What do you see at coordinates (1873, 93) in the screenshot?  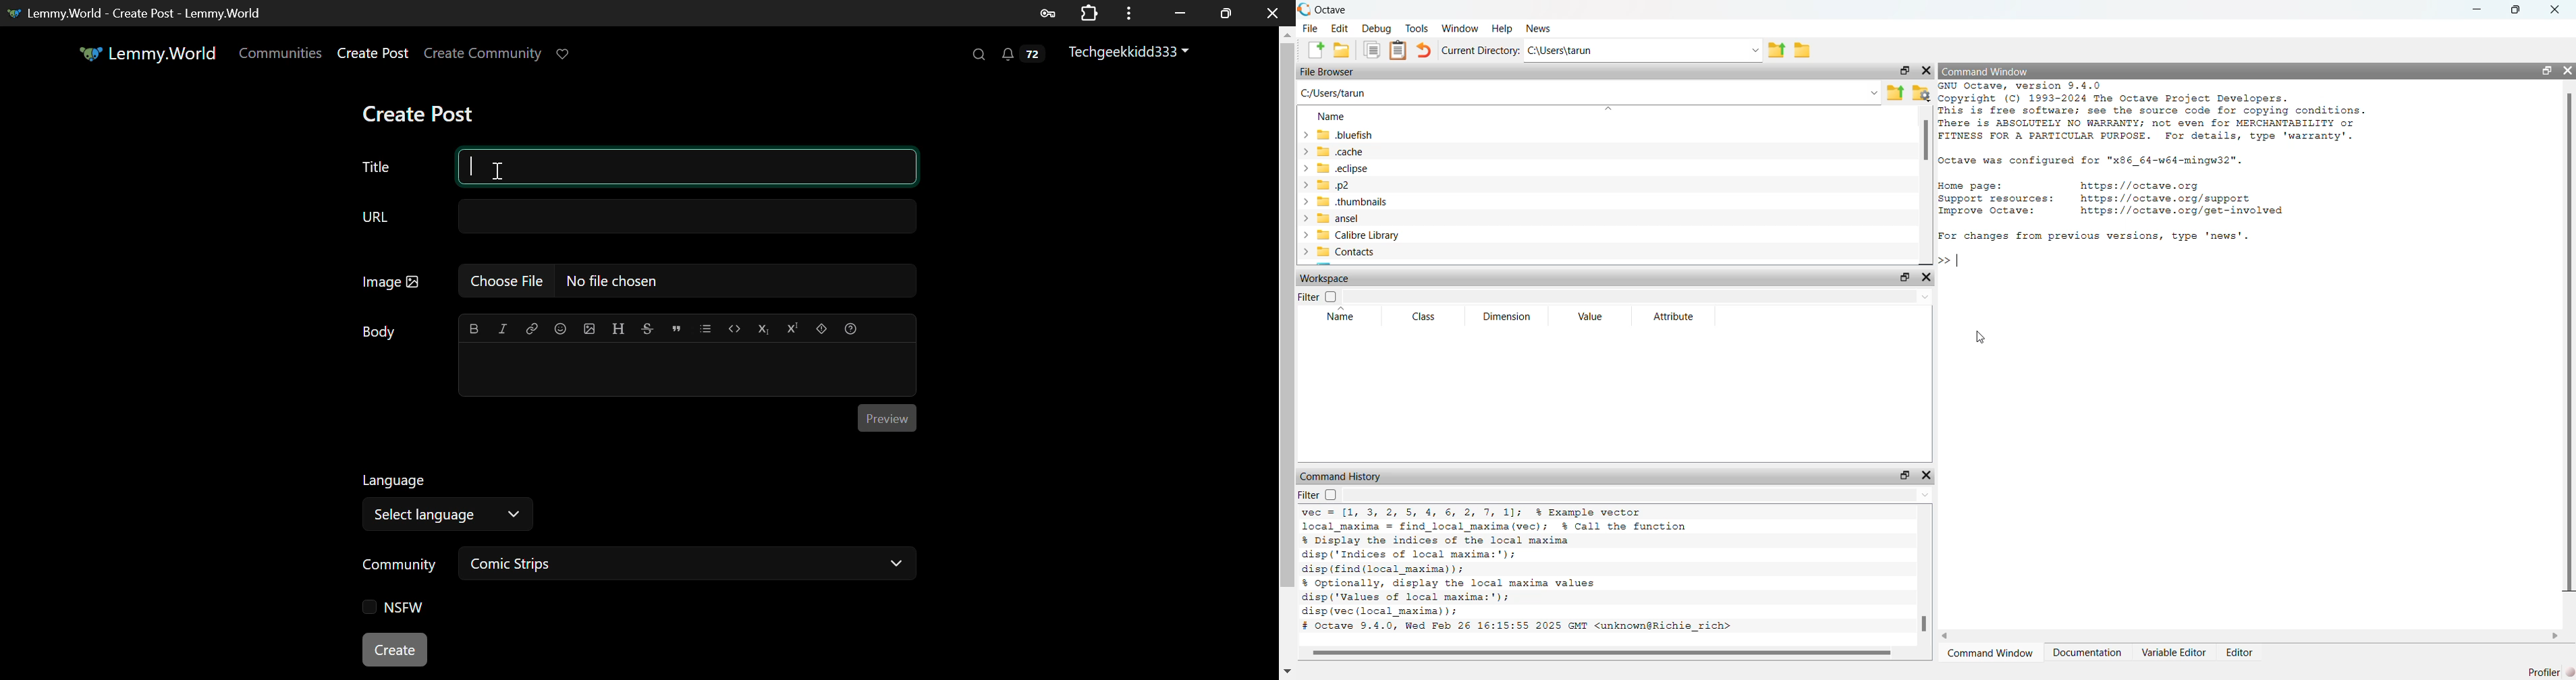 I see `Enter the path or filename` at bounding box center [1873, 93].